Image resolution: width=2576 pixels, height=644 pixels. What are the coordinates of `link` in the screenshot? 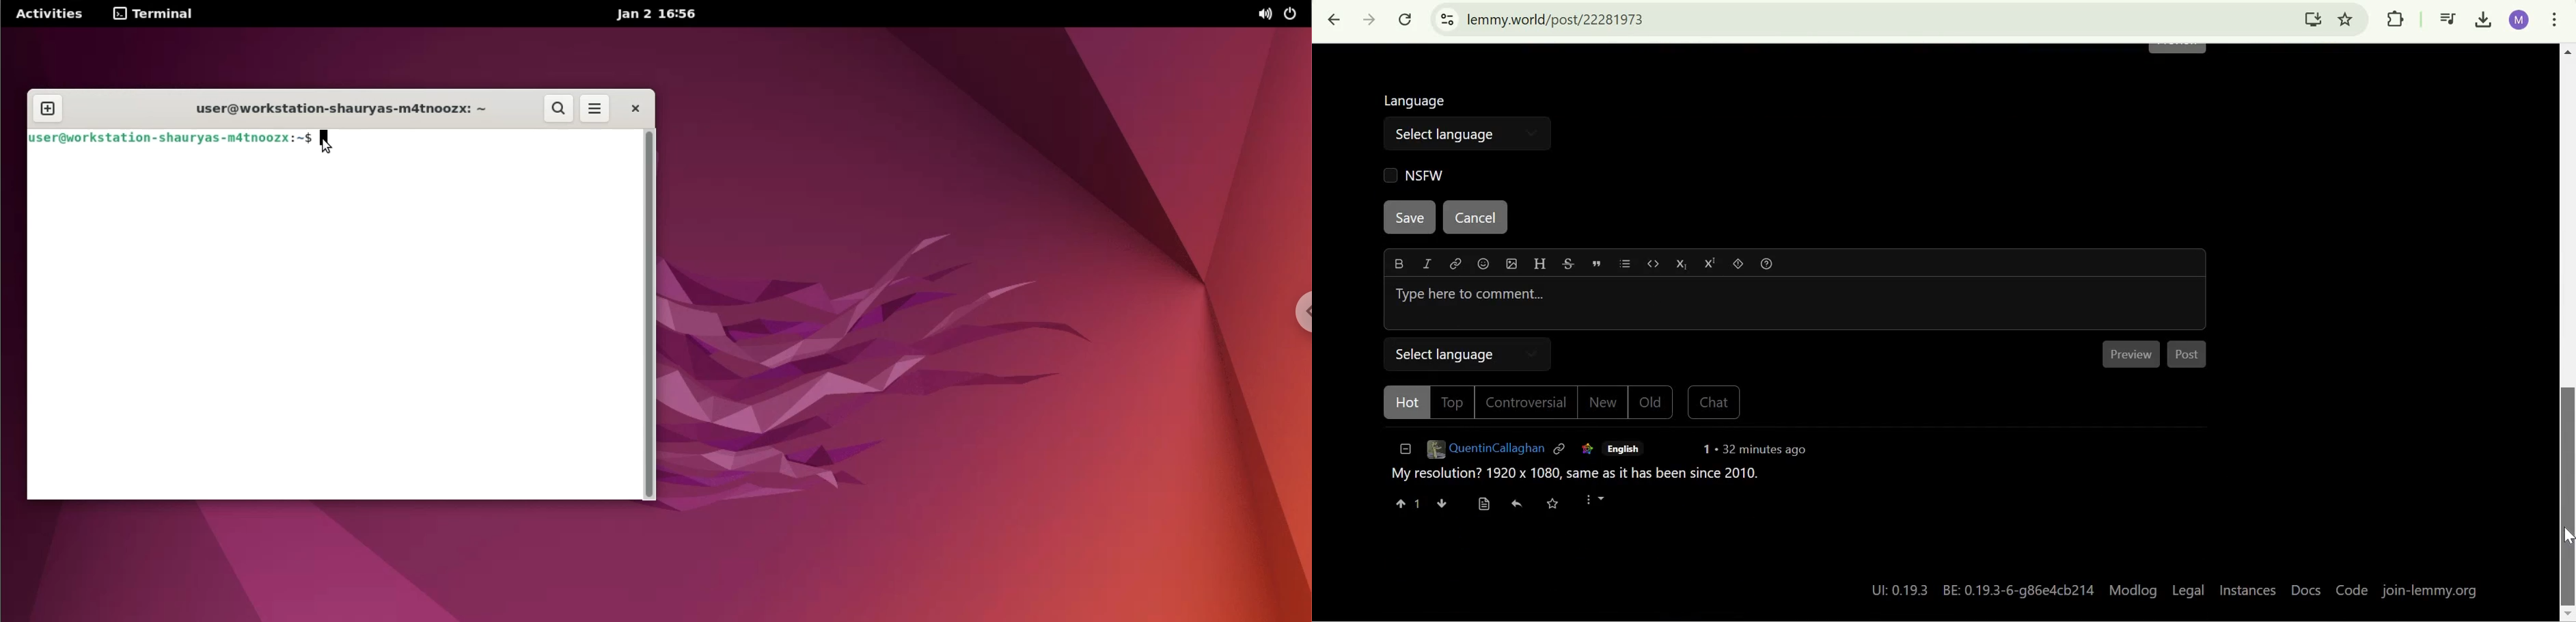 It's located at (1454, 266).